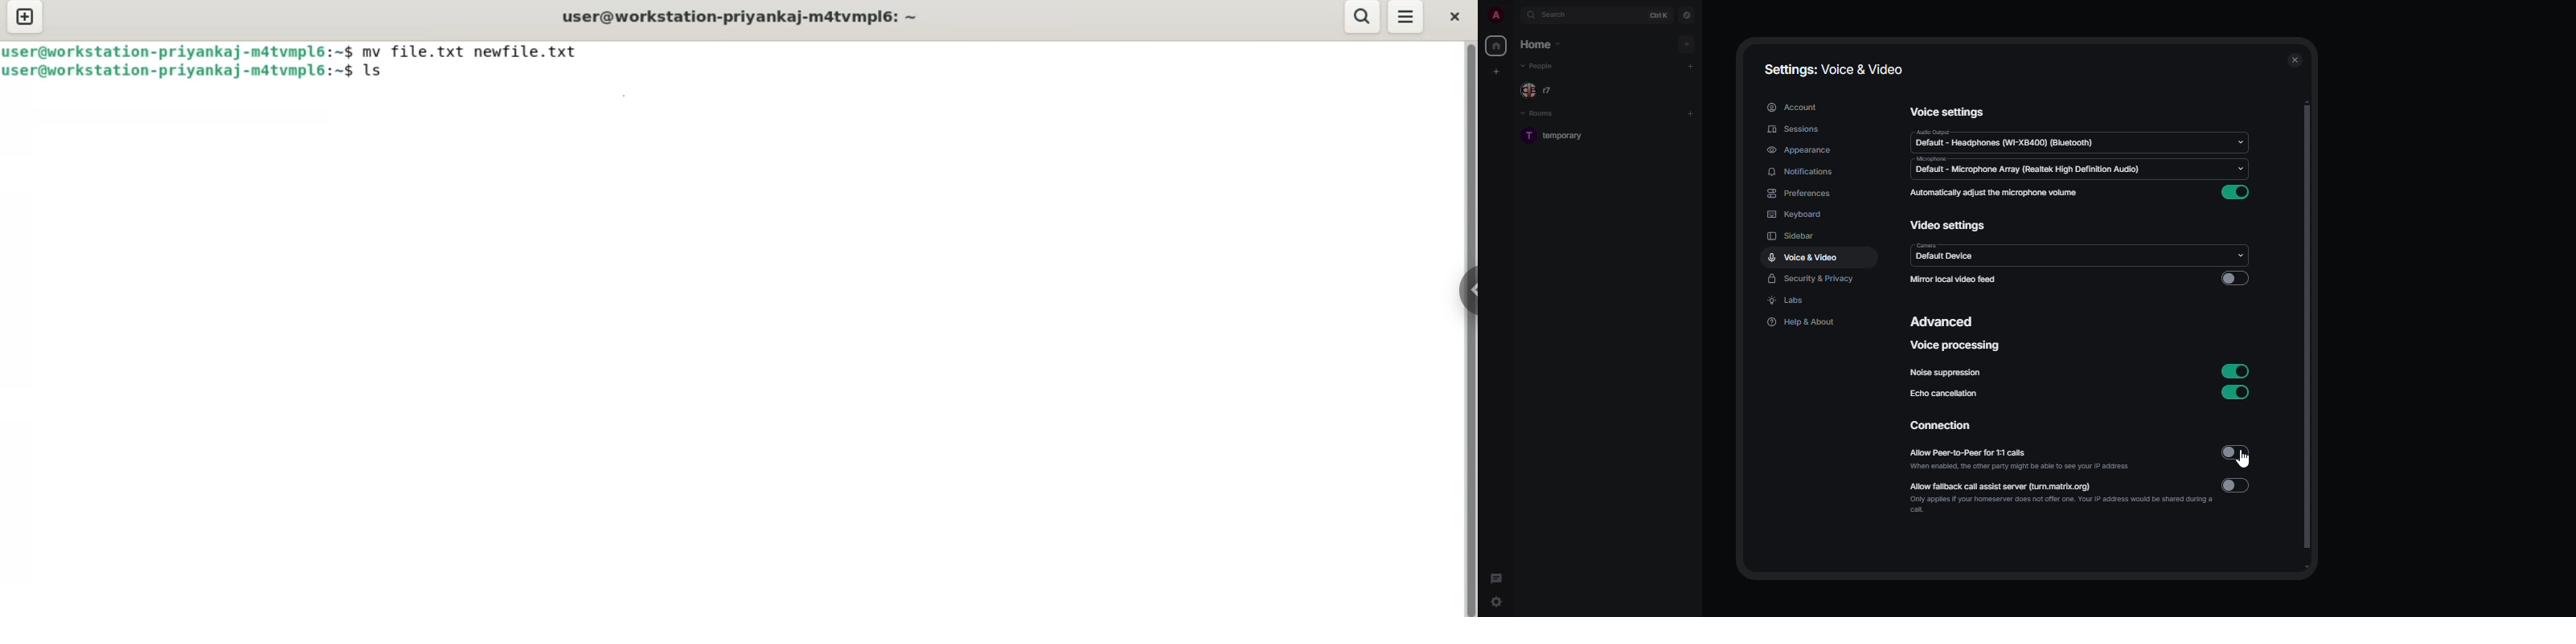 Image resolution: width=2576 pixels, height=644 pixels. Describe the element at coordinates (1803, 256) in the screenshot. I see `voice & video` at that location.